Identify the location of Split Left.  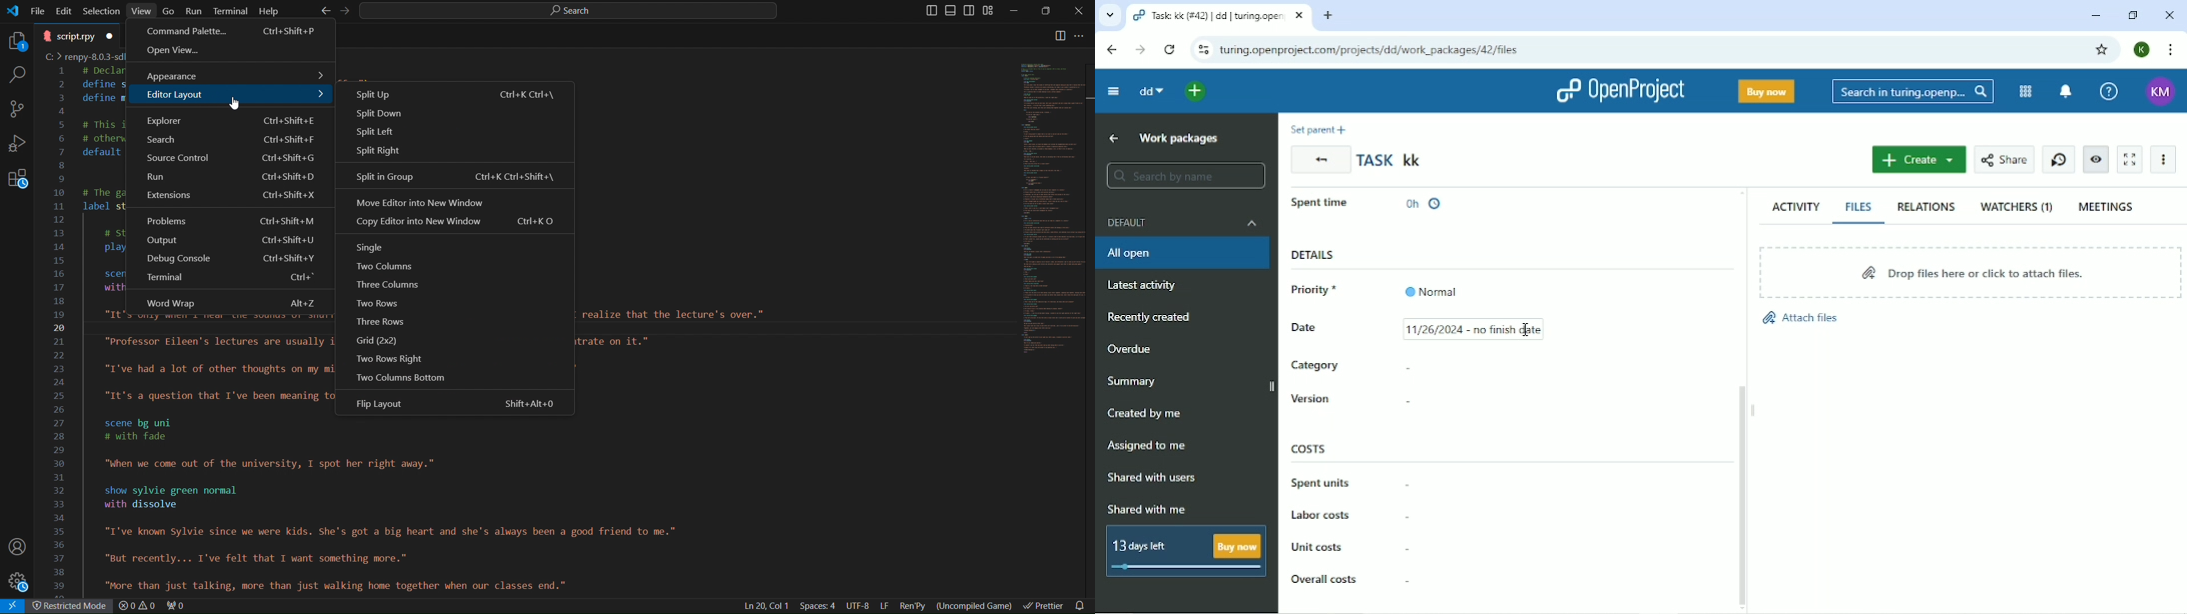
(458, 134).